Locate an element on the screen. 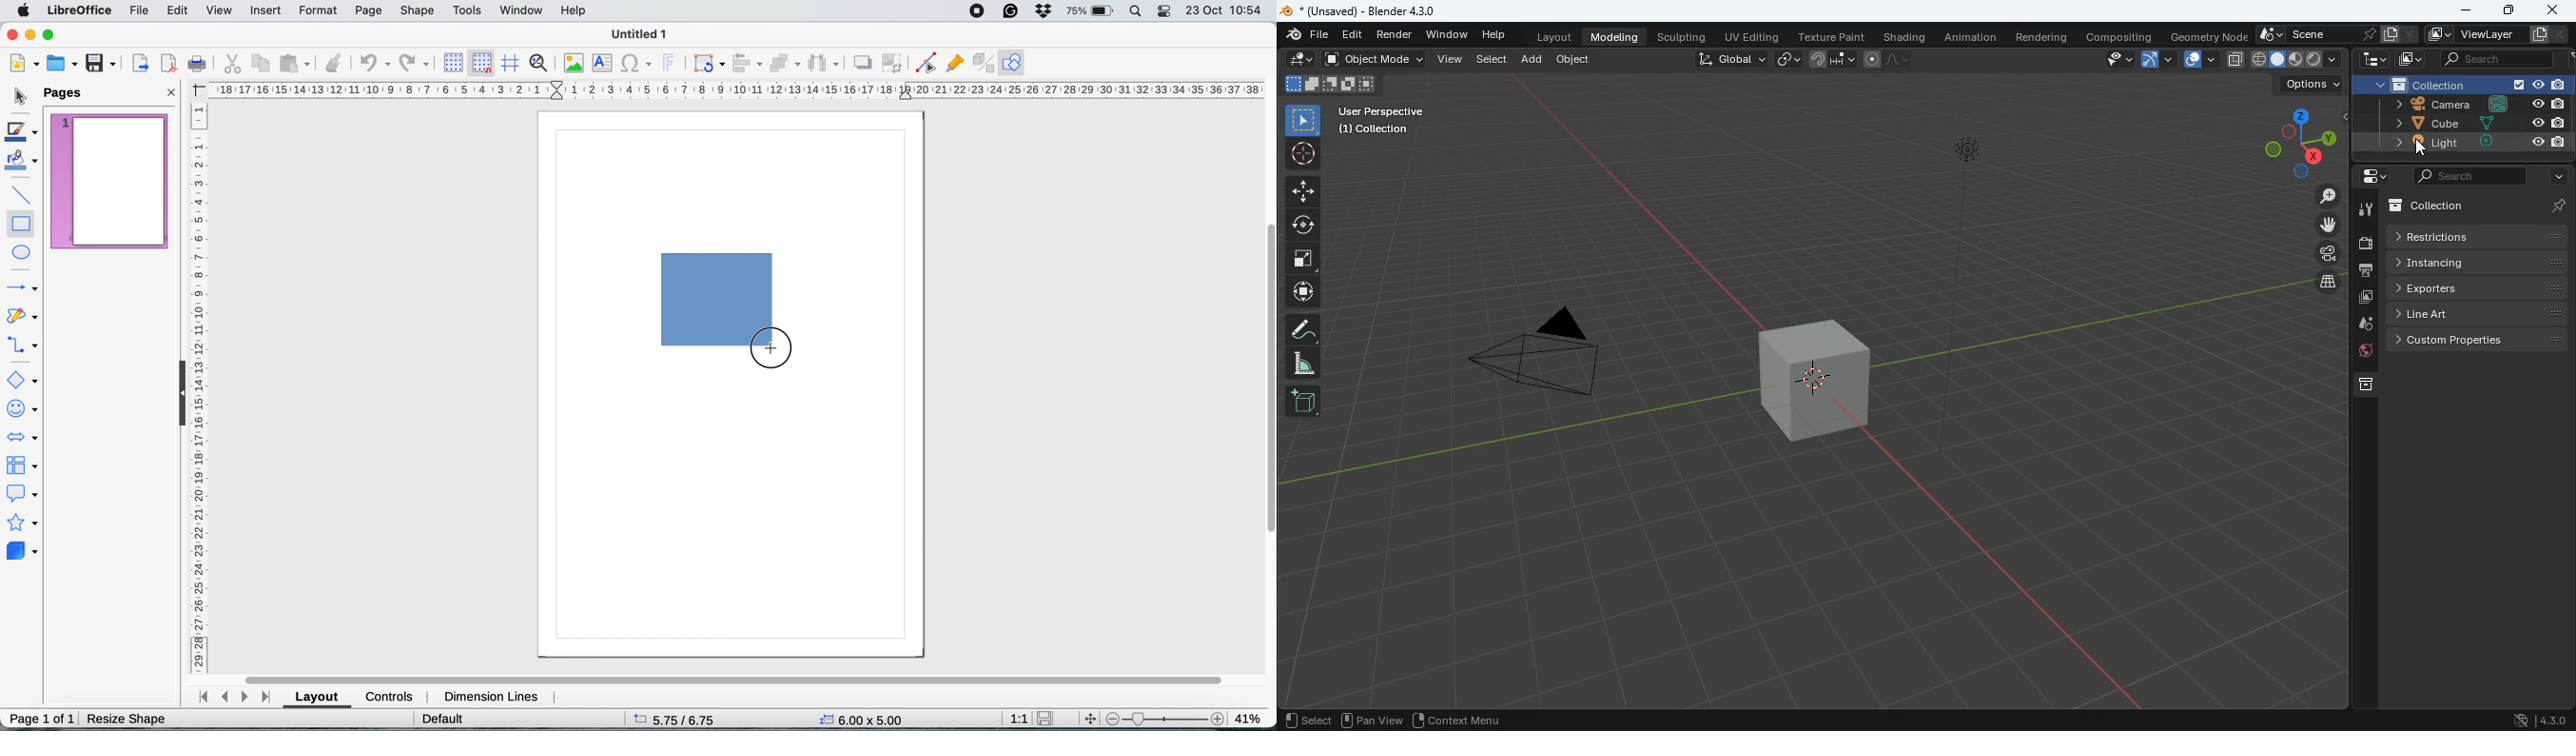 This screenshot has height=756, width=2576. select is located at coordinates (2113, 59).